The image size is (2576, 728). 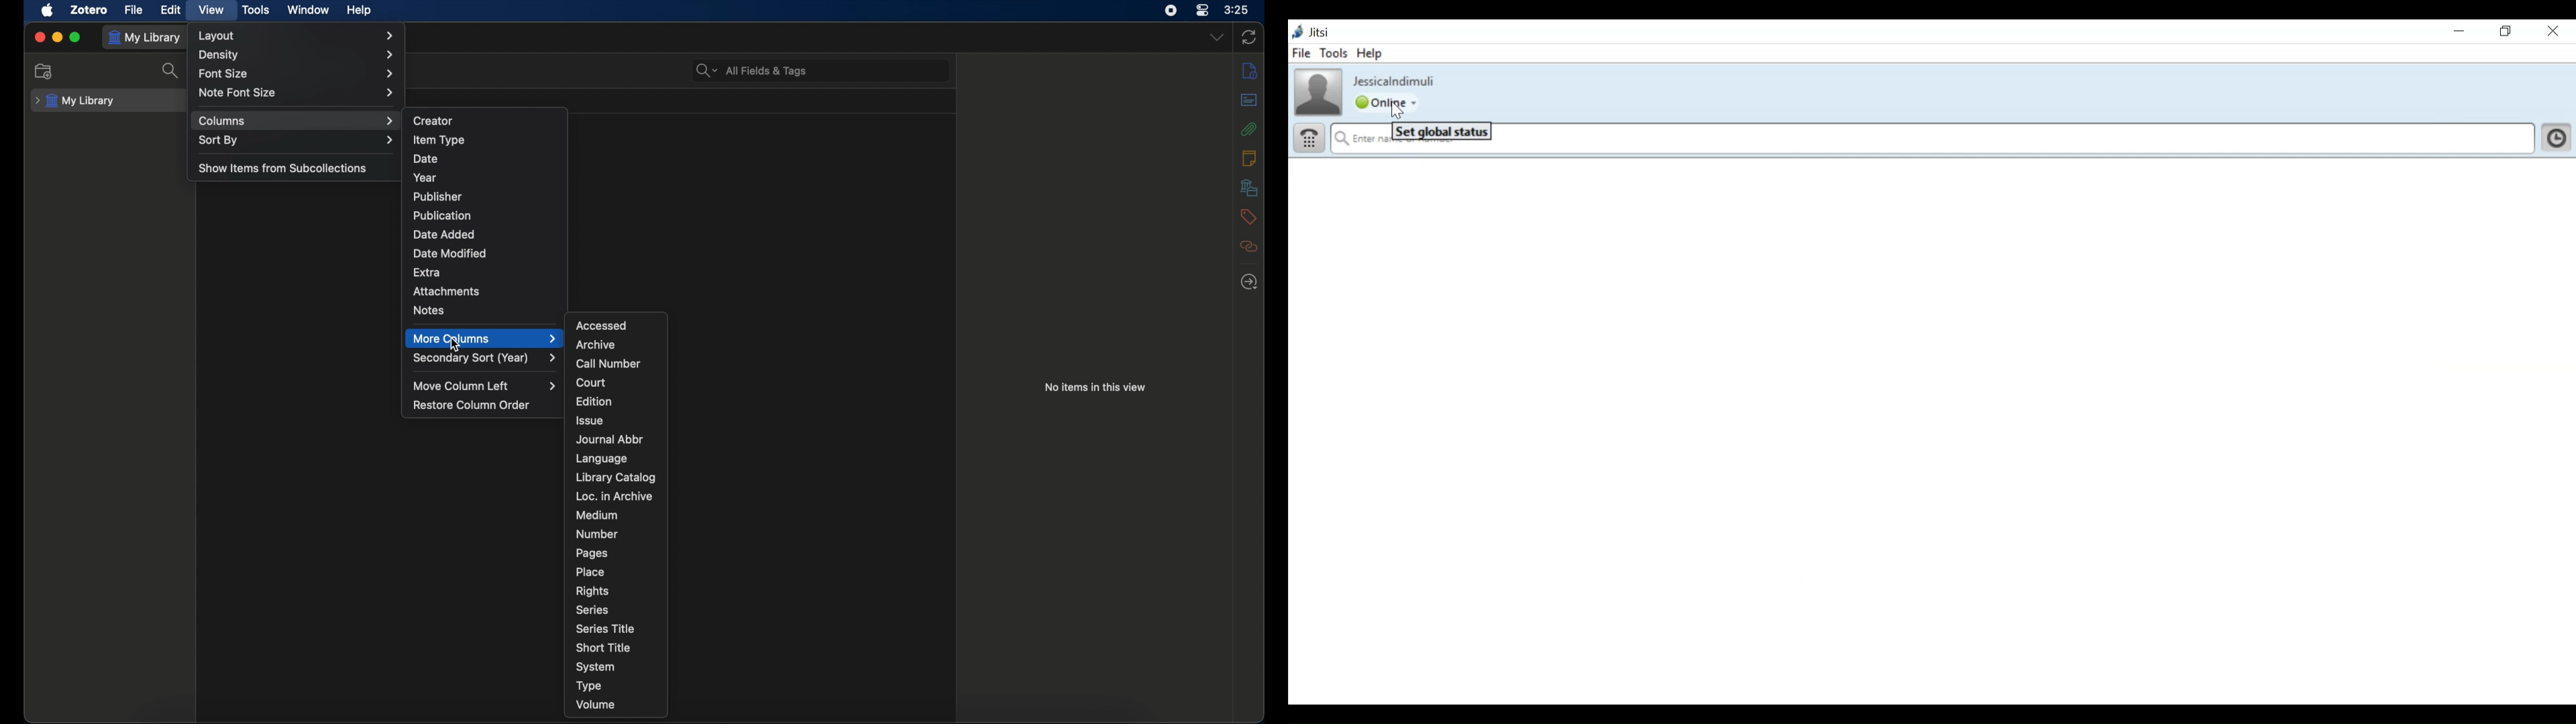 I want to click on Cursor, so click(x=452, y=345).